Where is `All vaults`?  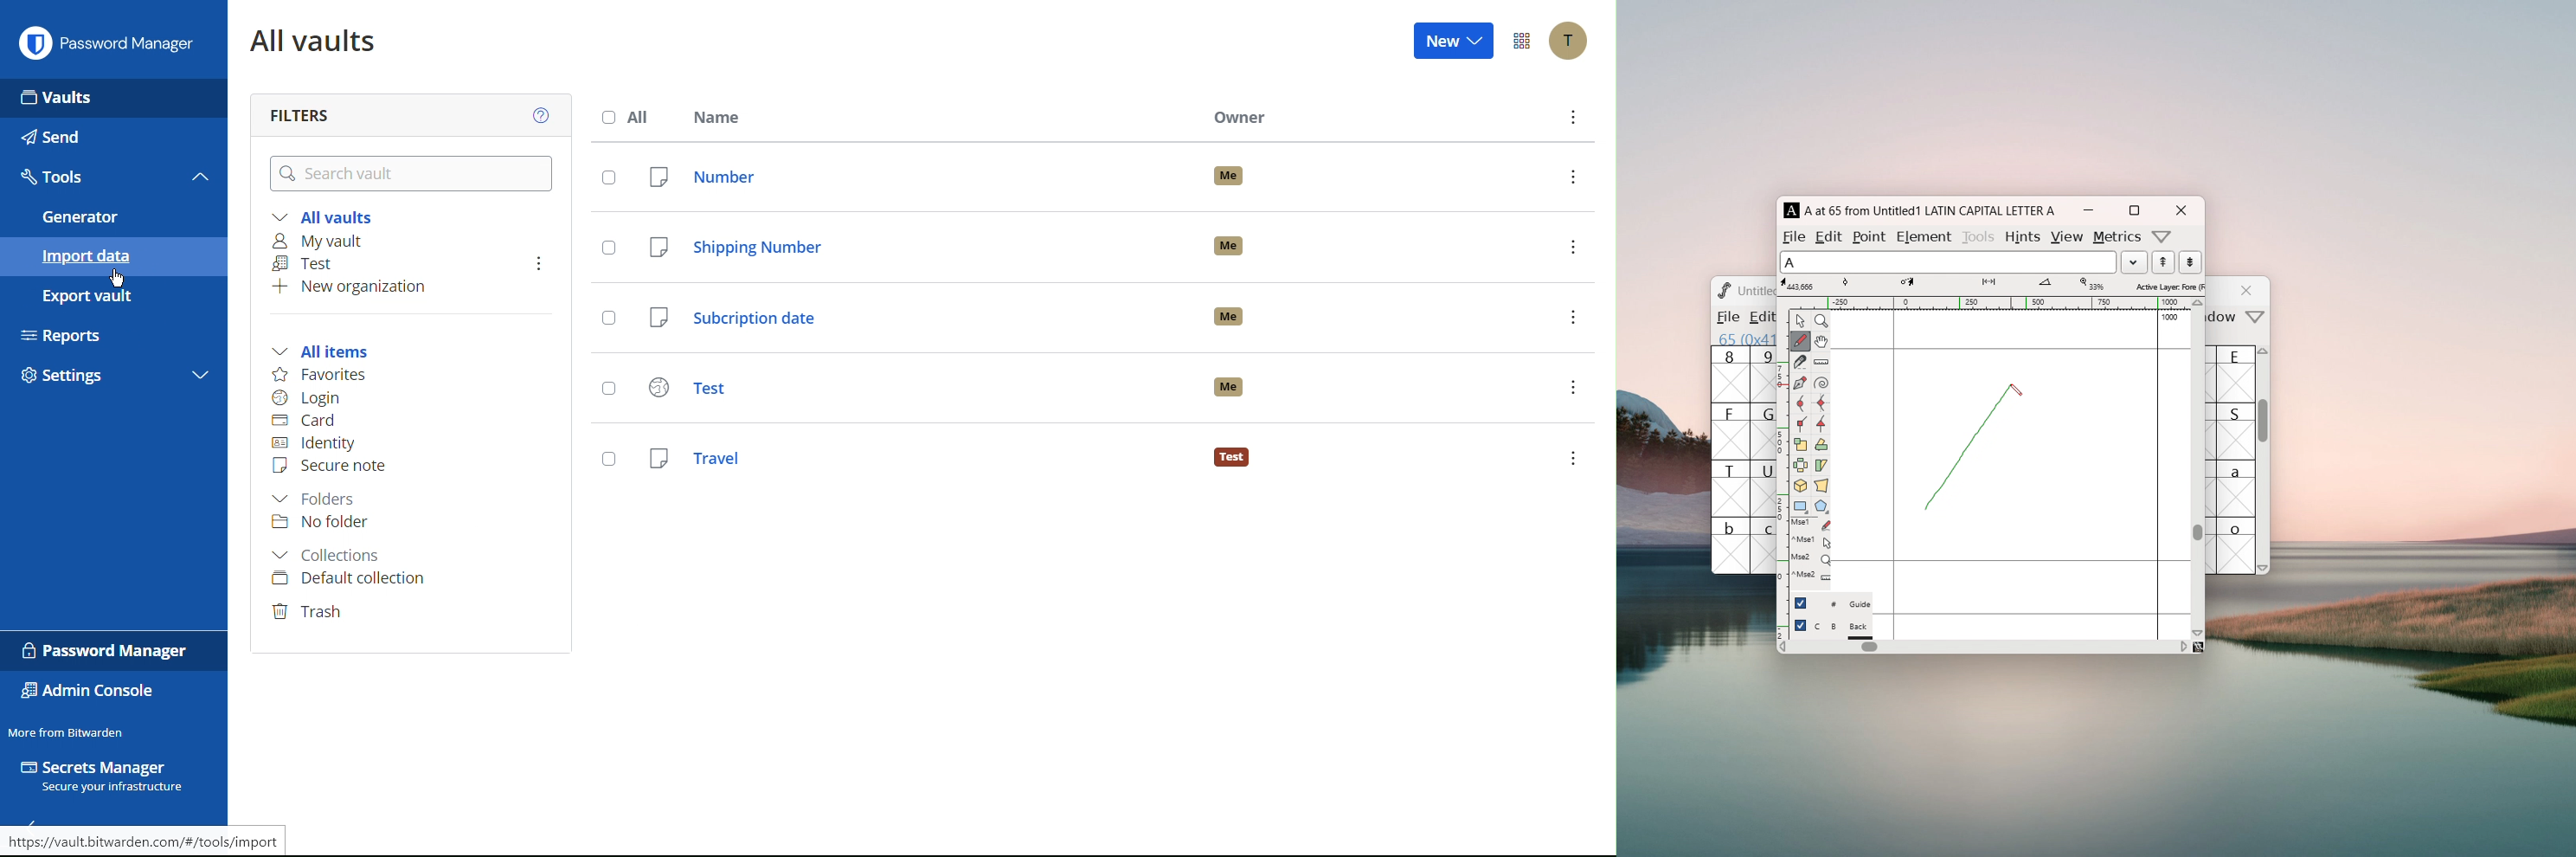
All vaults is located at coordinates (331, 215).